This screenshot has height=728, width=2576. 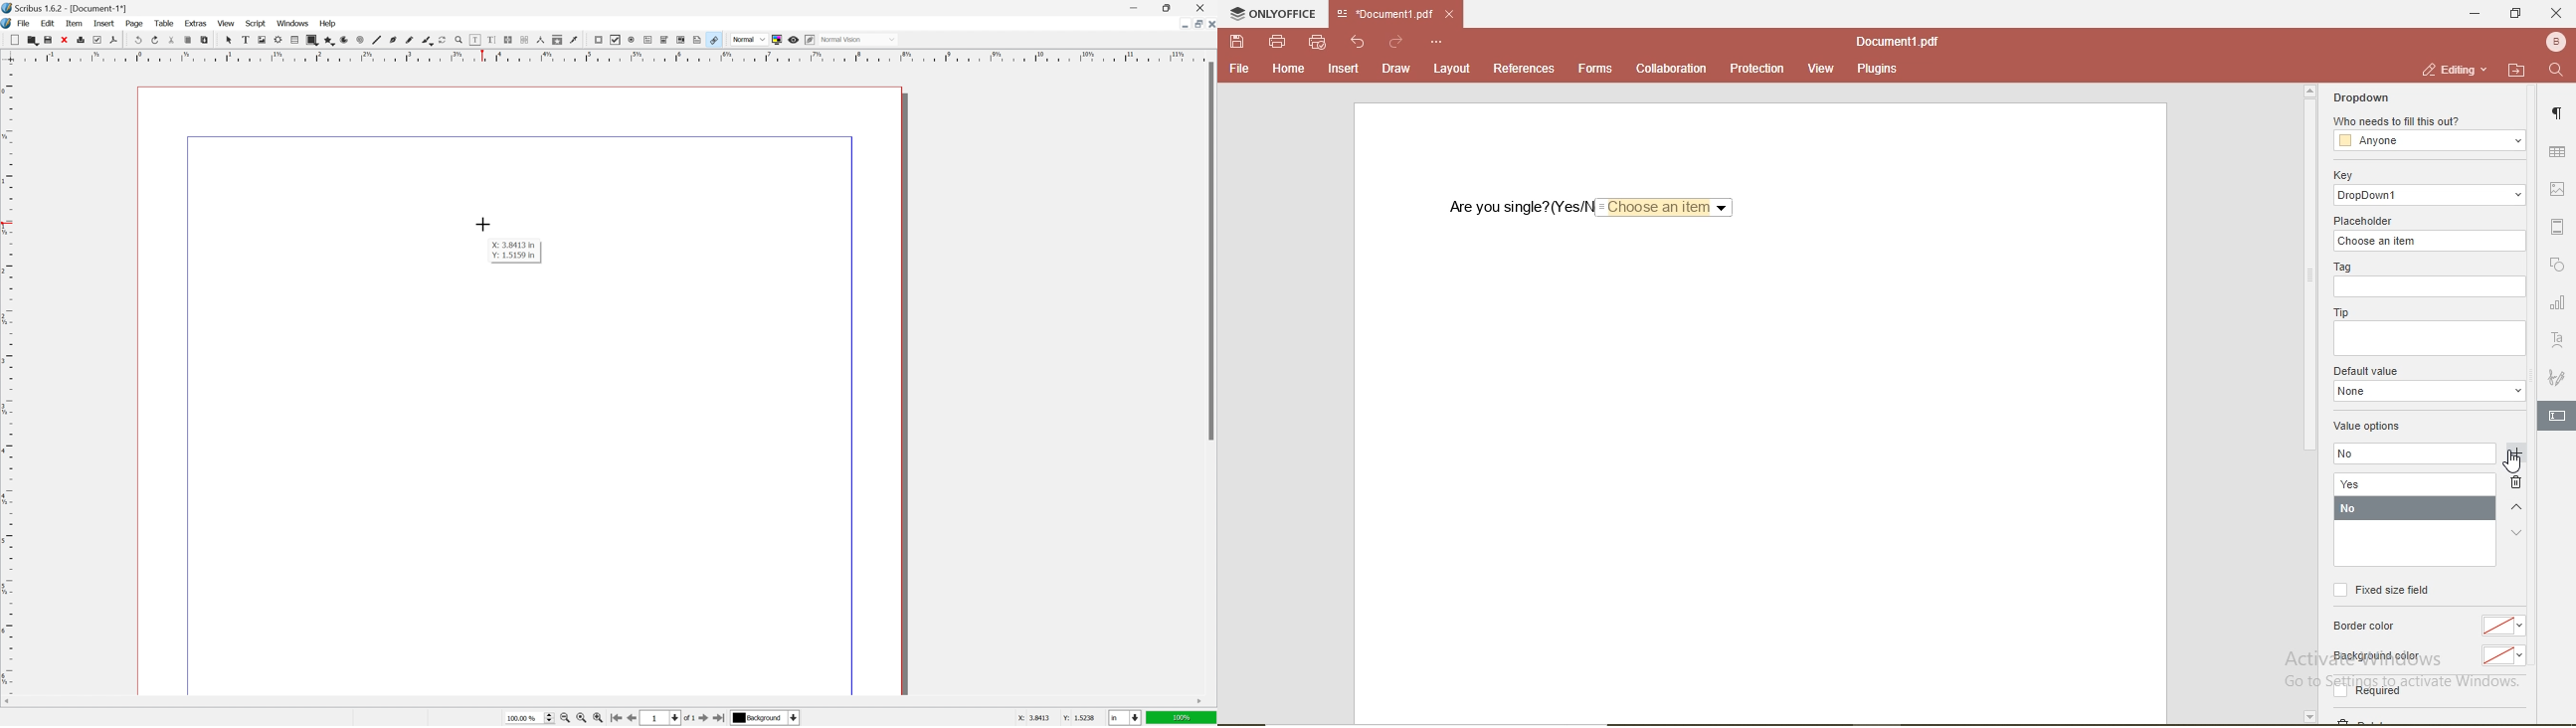 I want to click on print, so click(x=81, y=39).